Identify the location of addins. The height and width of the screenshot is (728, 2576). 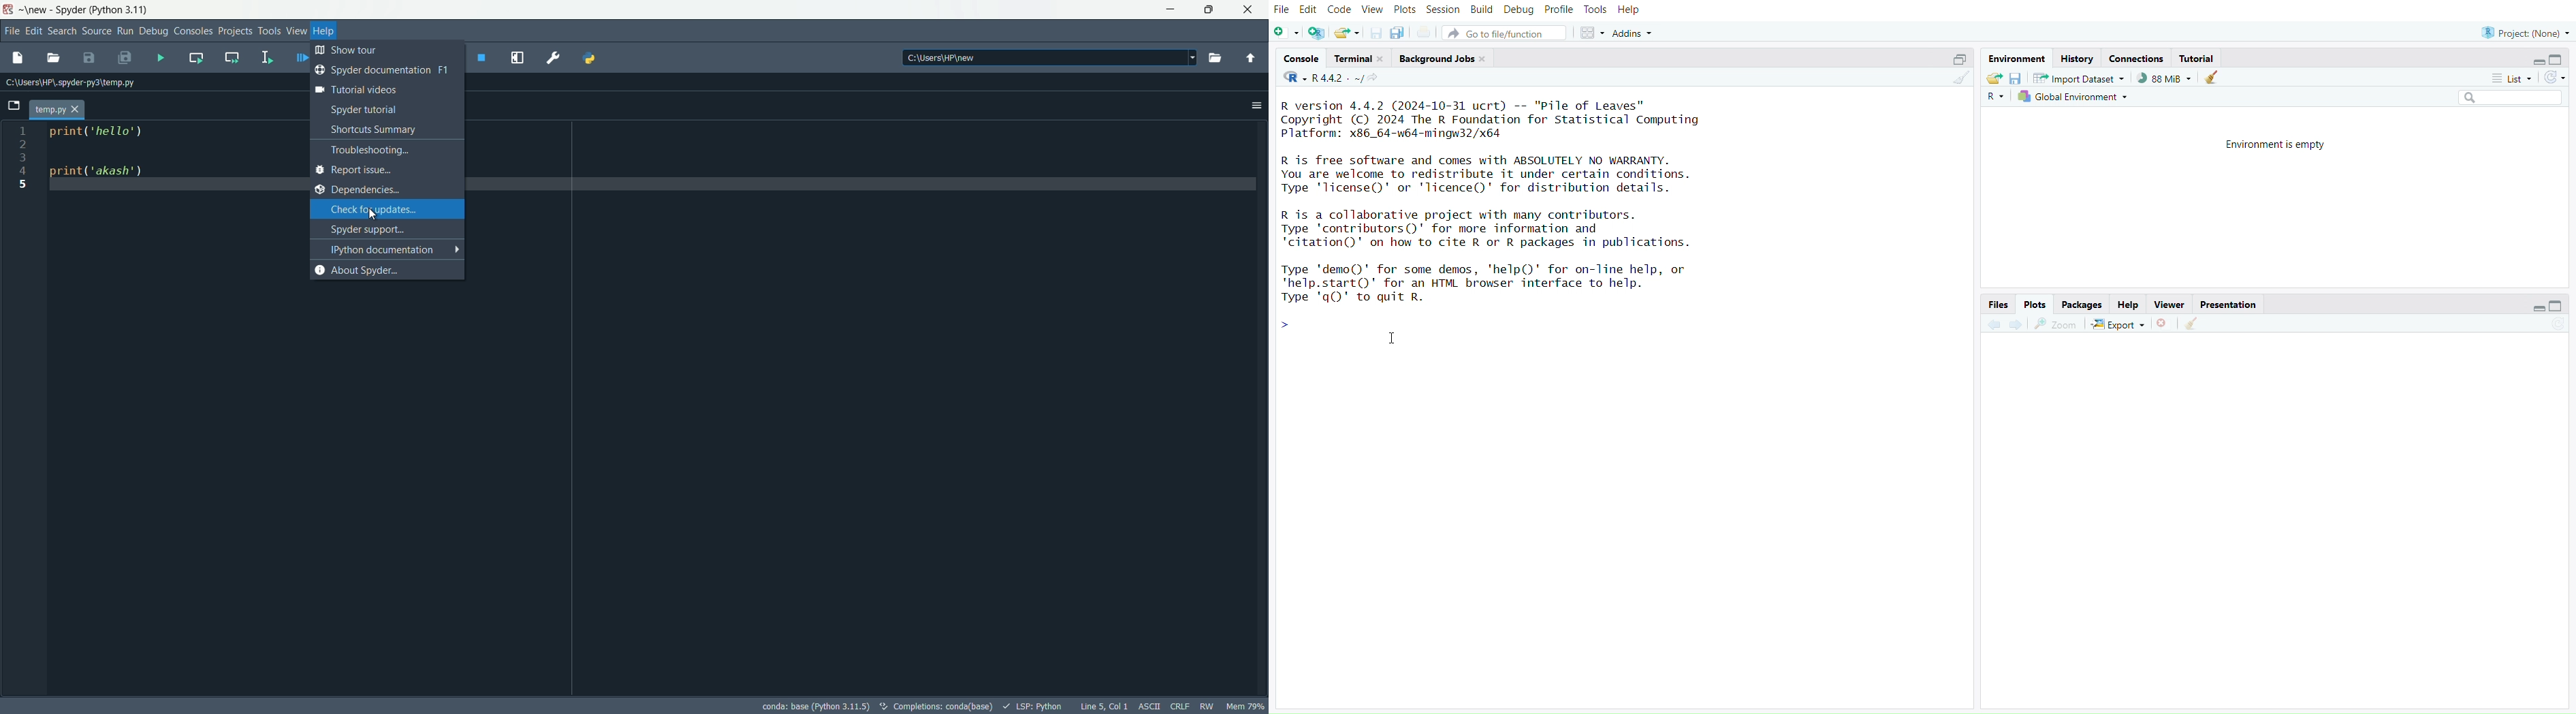
(1636, 33).